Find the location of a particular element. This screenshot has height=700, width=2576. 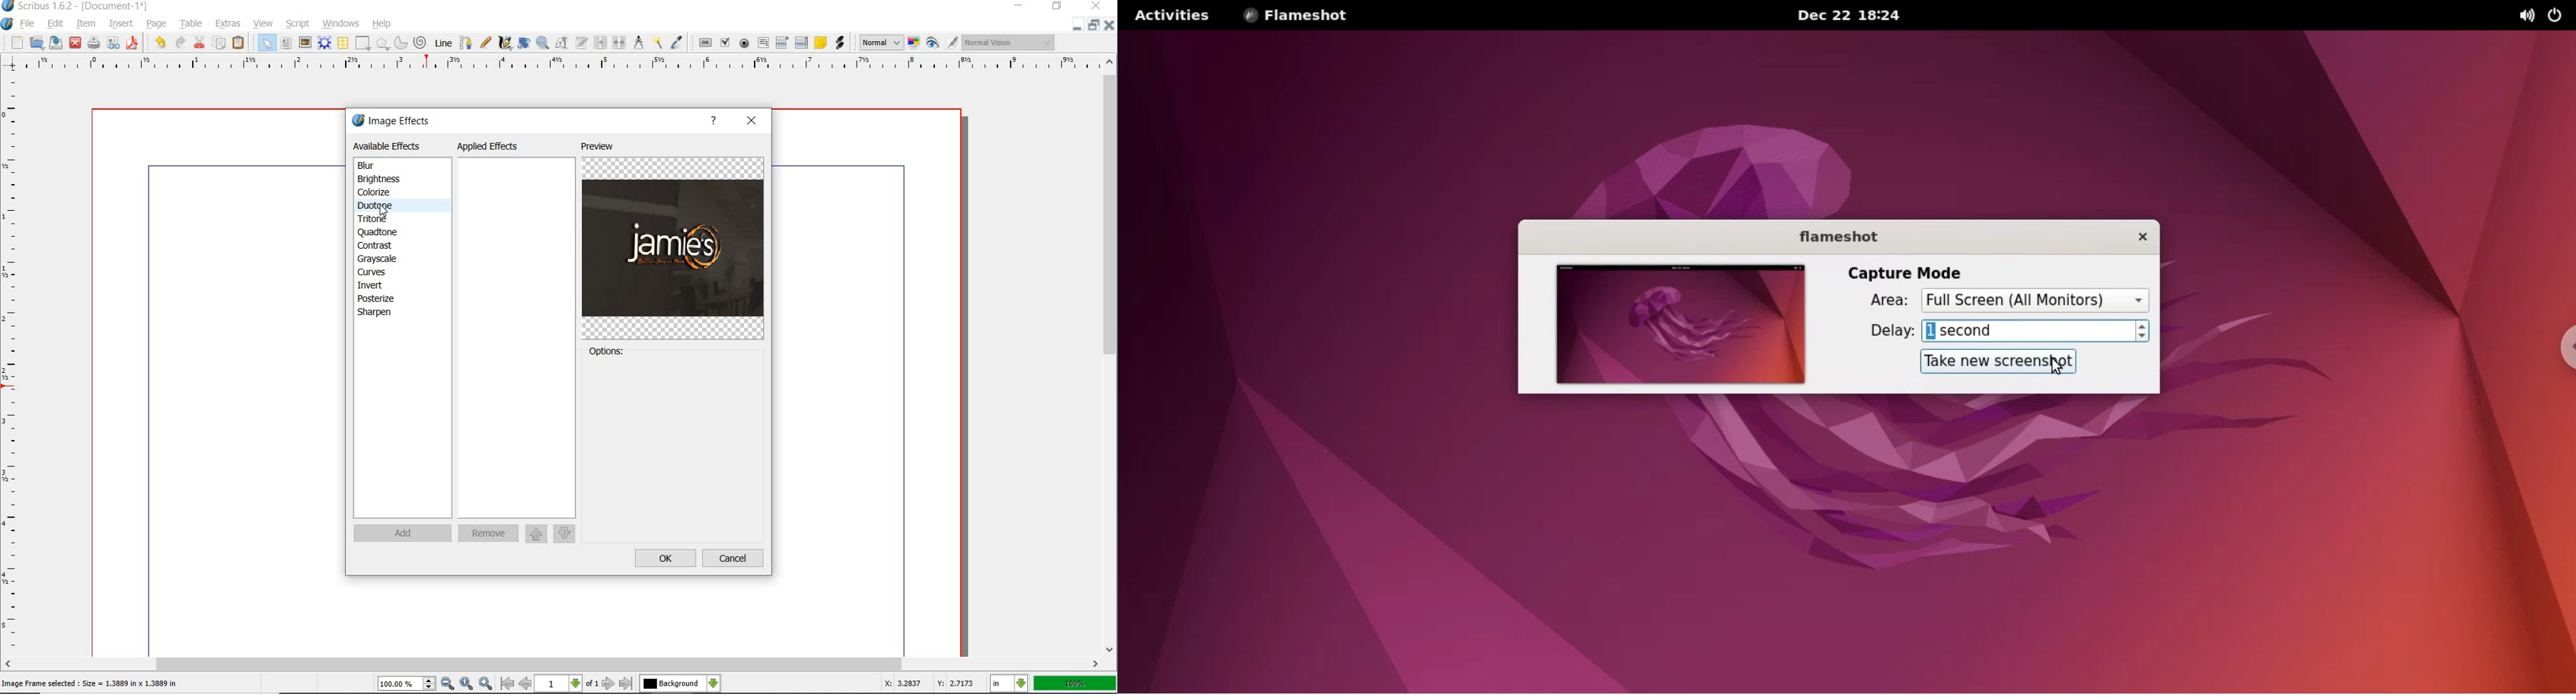

zoom factor is located at coordinates (1076, 684).